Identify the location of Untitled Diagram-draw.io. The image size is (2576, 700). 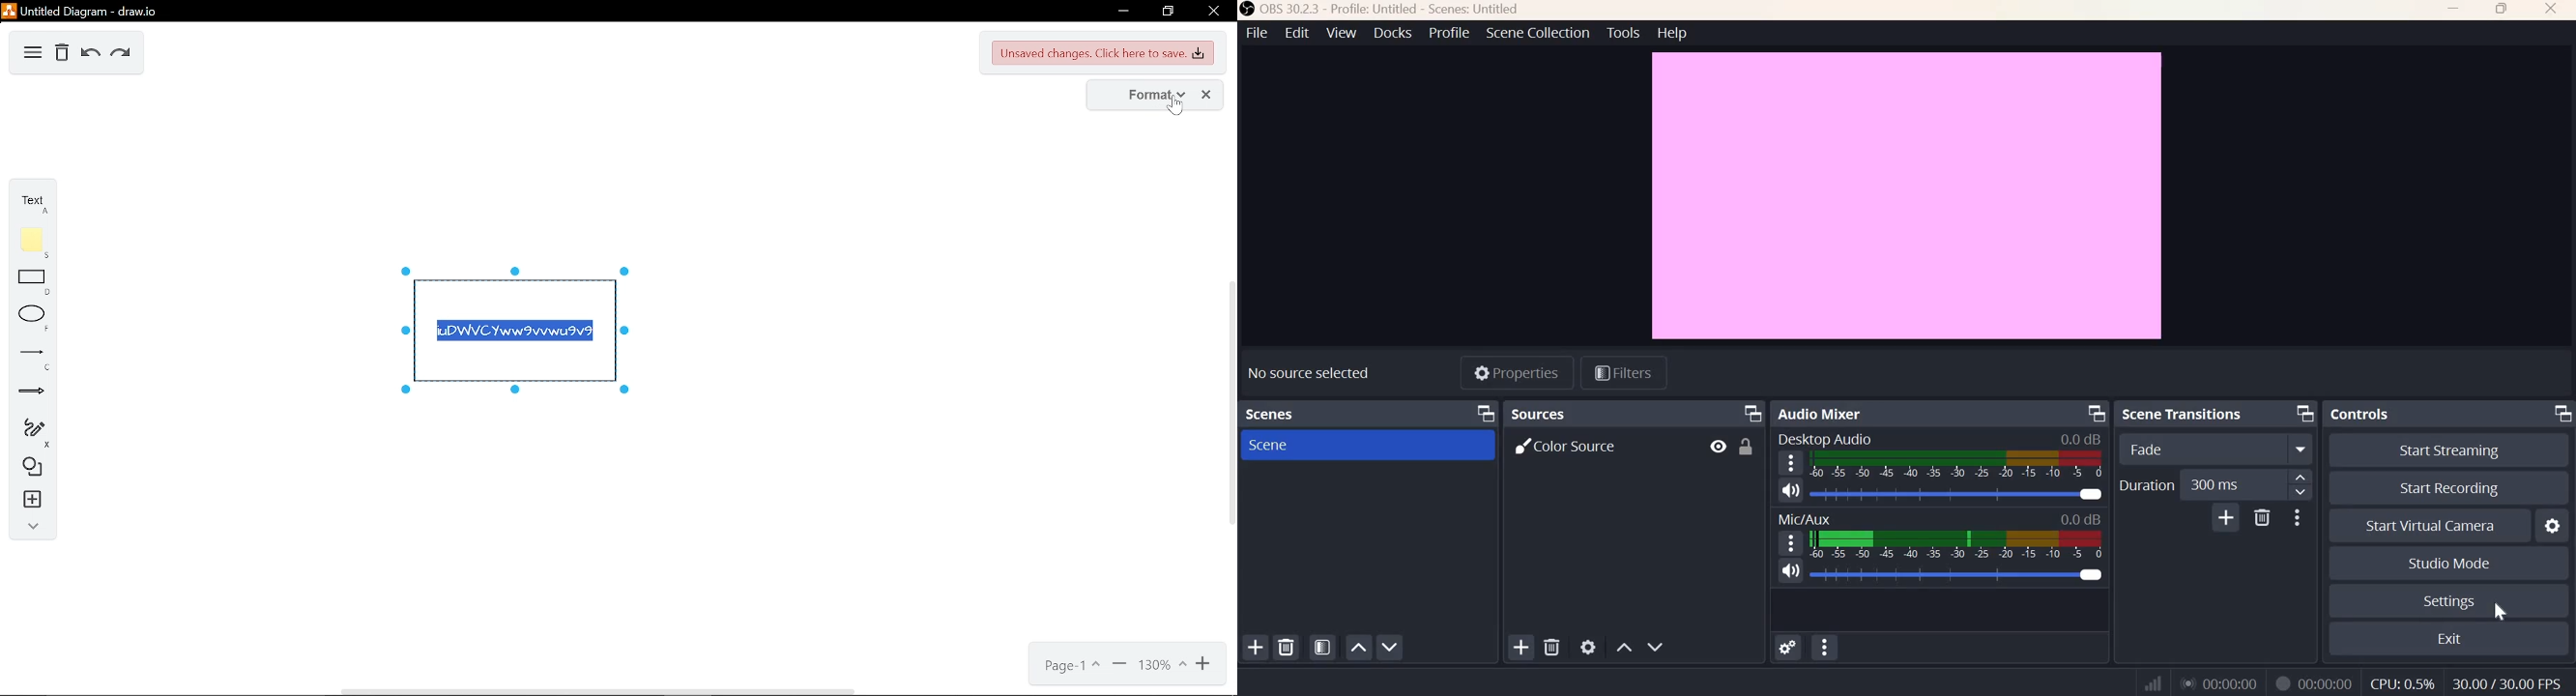
(83, 11).